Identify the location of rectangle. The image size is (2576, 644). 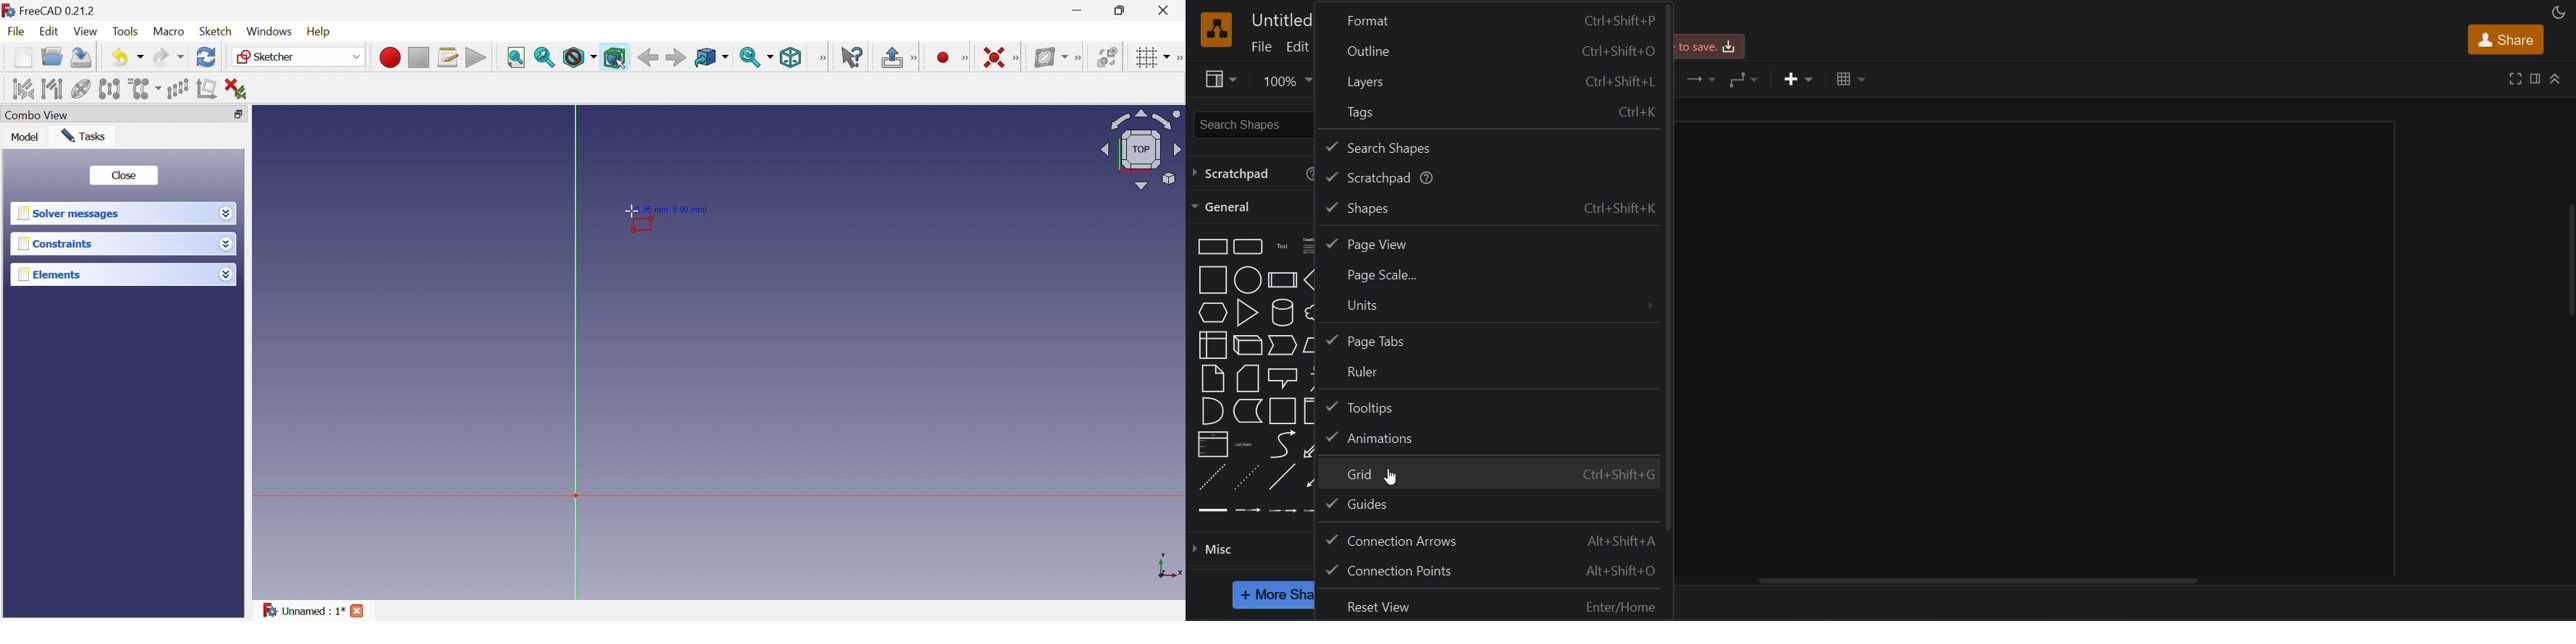
(1212, 248).